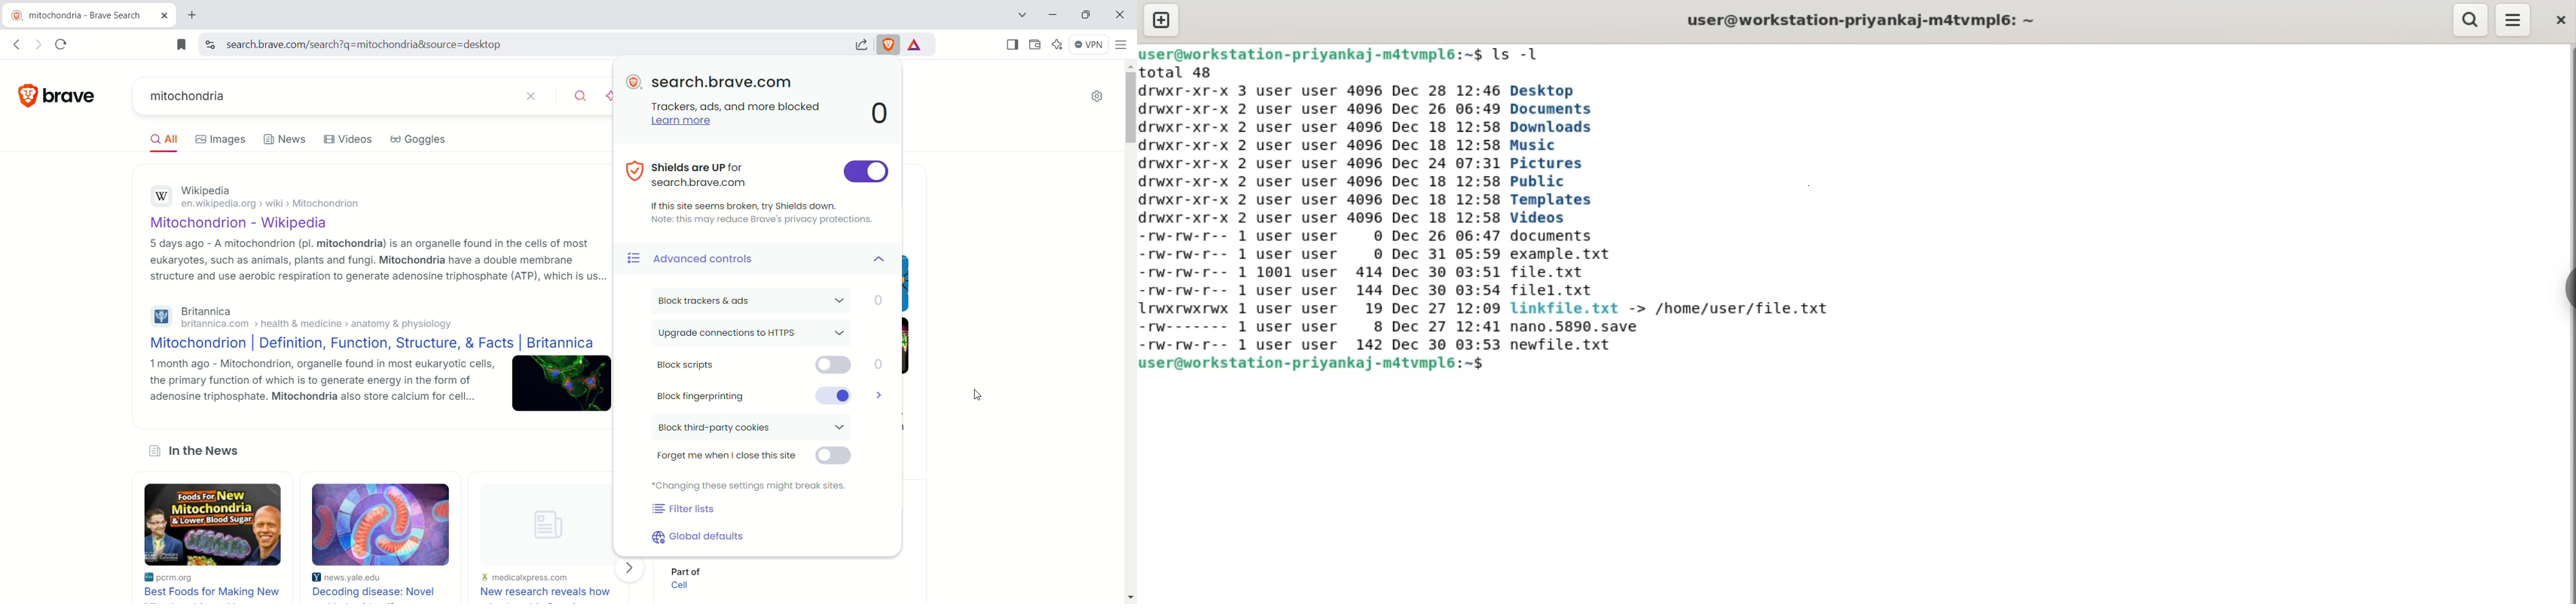  What do you see at coordinates (751, 394) in the screenshot?
I see `Block fingerprinting enabled` at bounding box center [751, 394].